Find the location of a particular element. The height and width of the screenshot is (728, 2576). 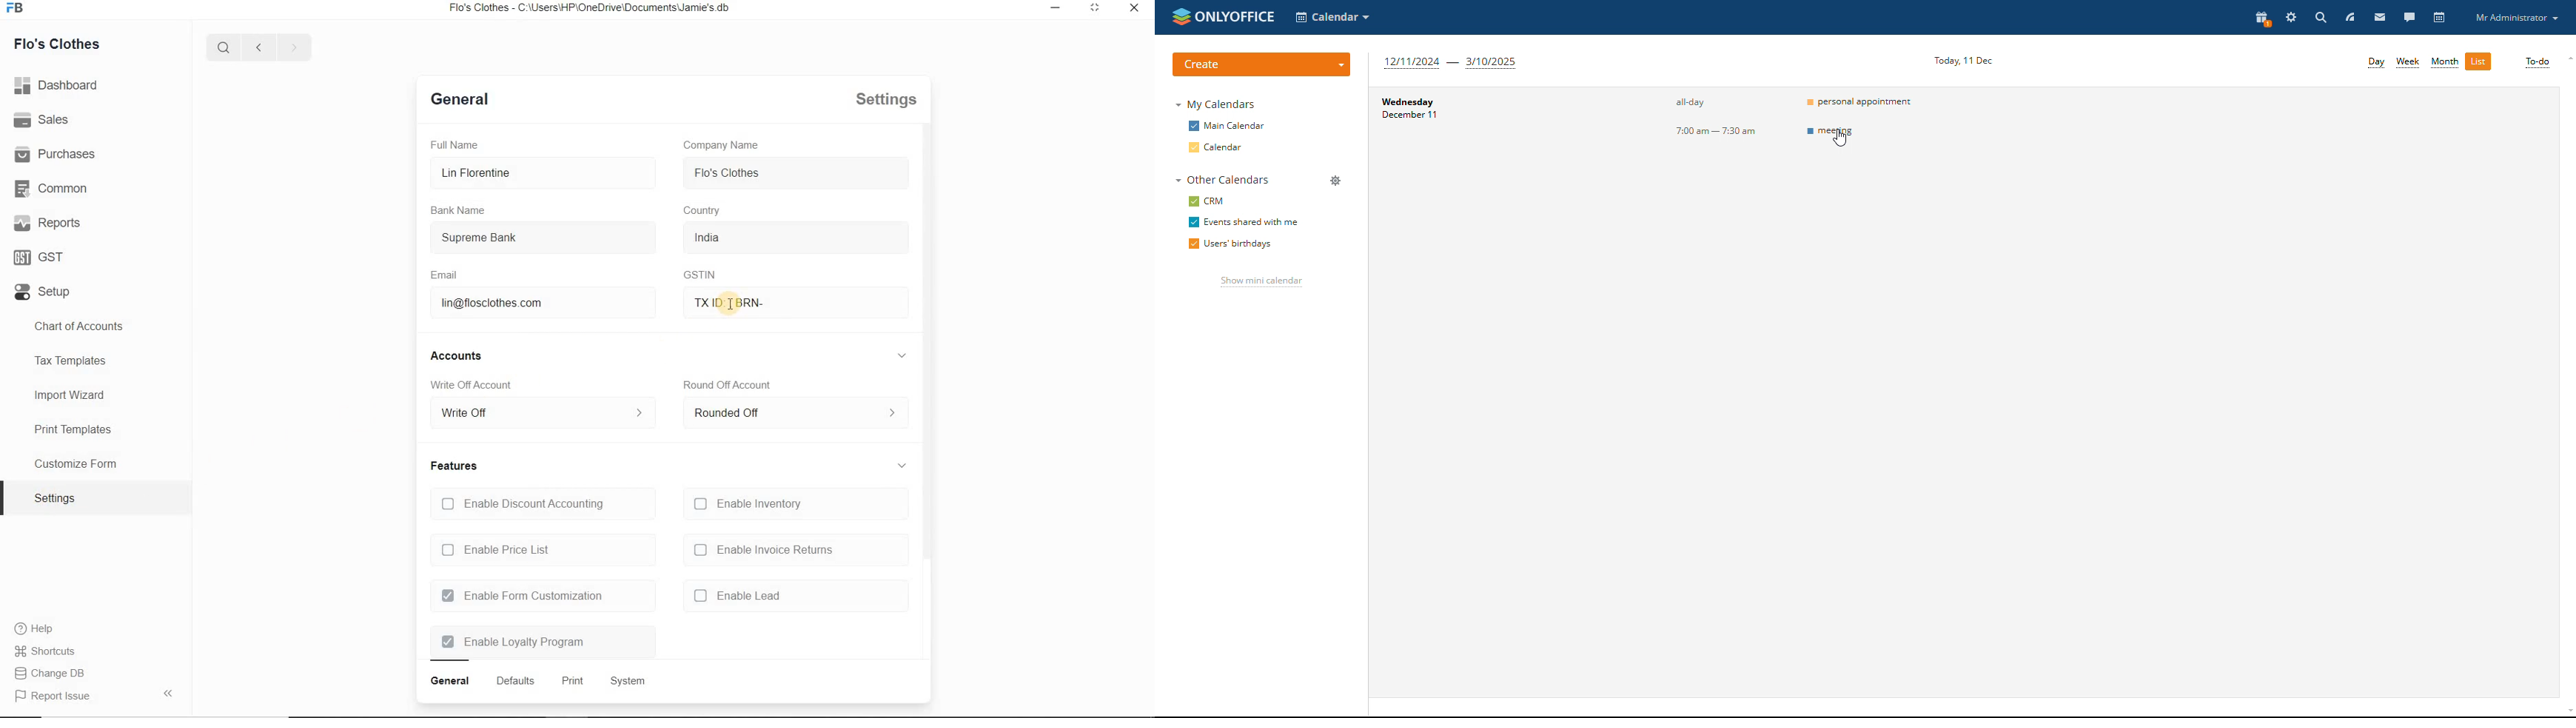

restore is located at coordinates (1058, 10).